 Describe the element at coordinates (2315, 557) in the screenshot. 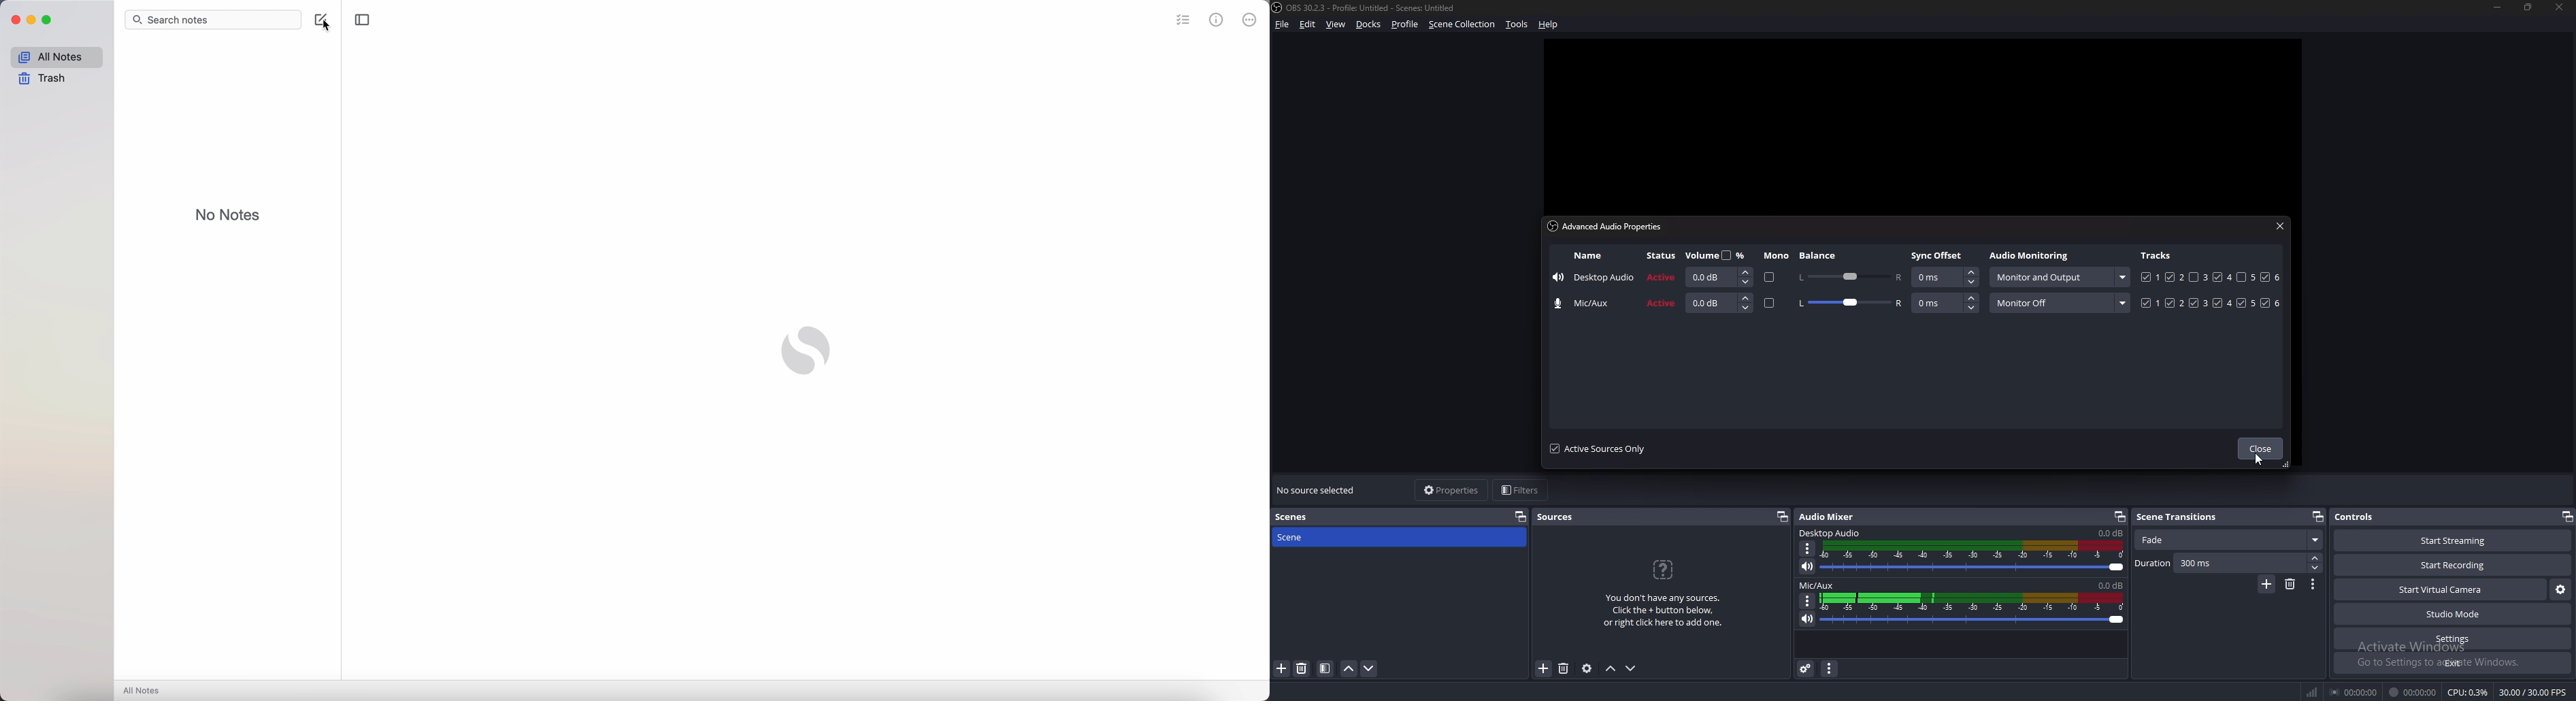

I see `increase duration` at that location.